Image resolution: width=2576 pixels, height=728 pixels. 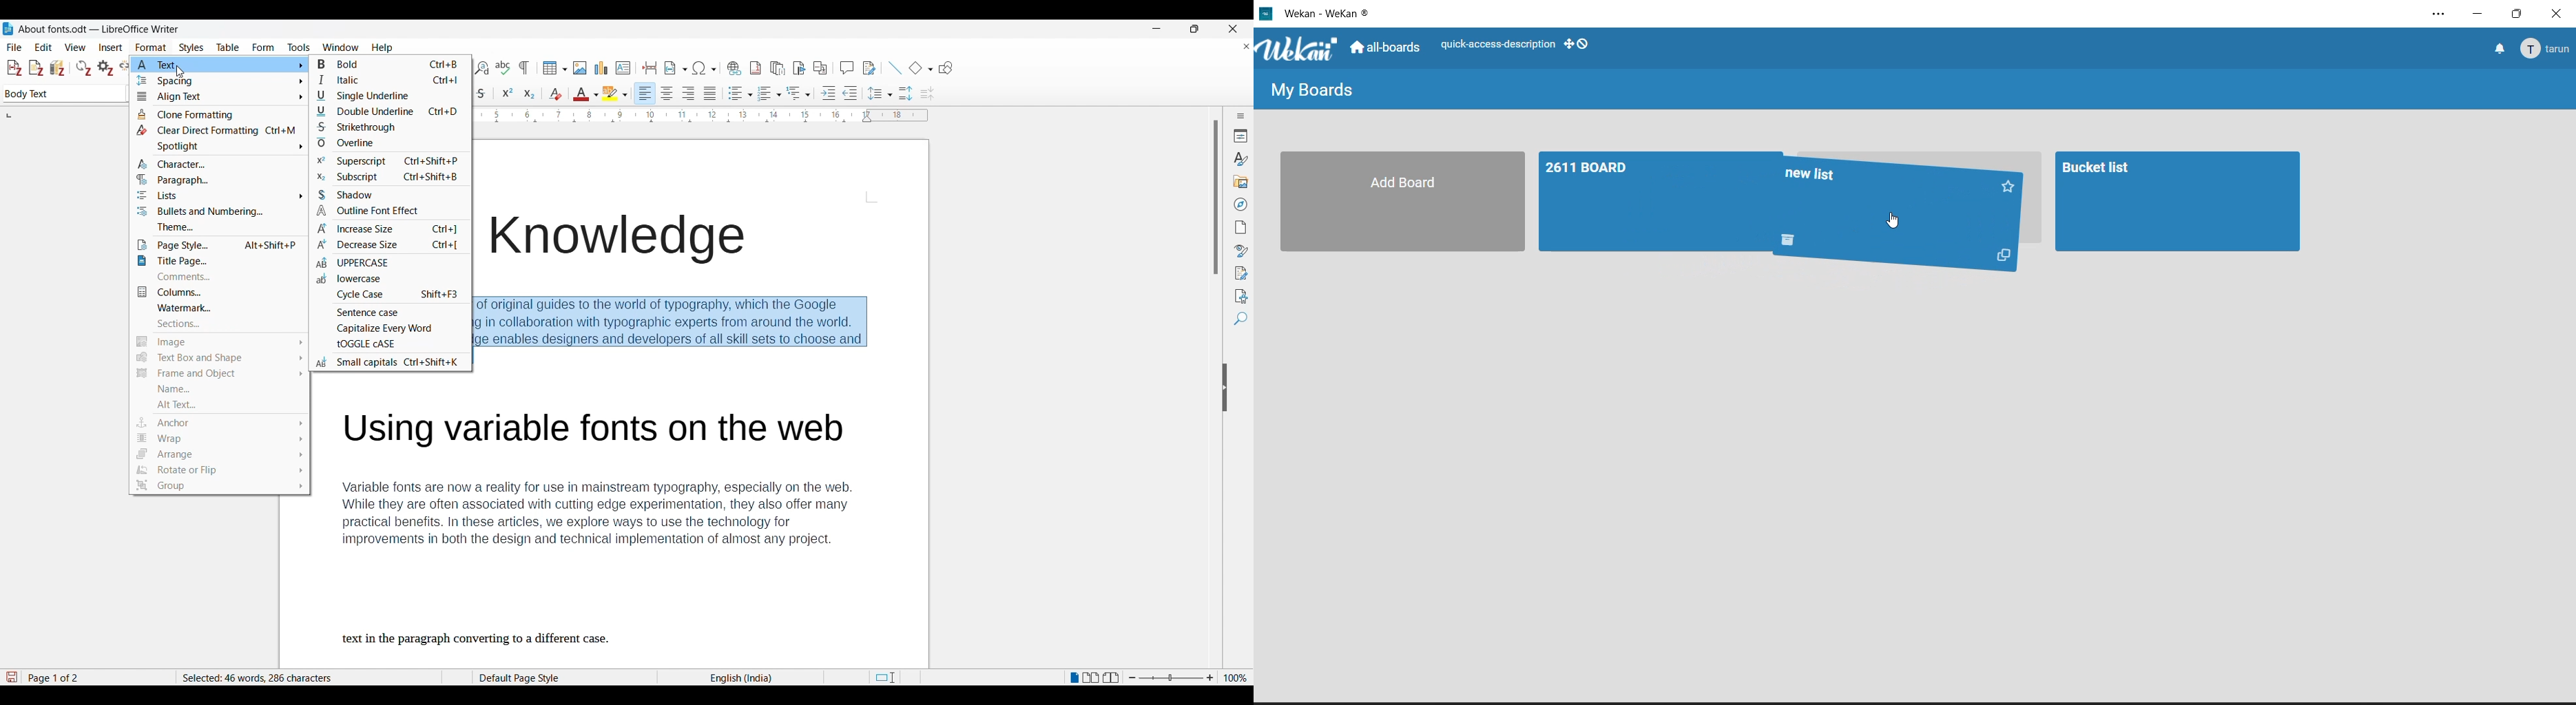 I want to click on Favorite, so click(x=2010, y=185).